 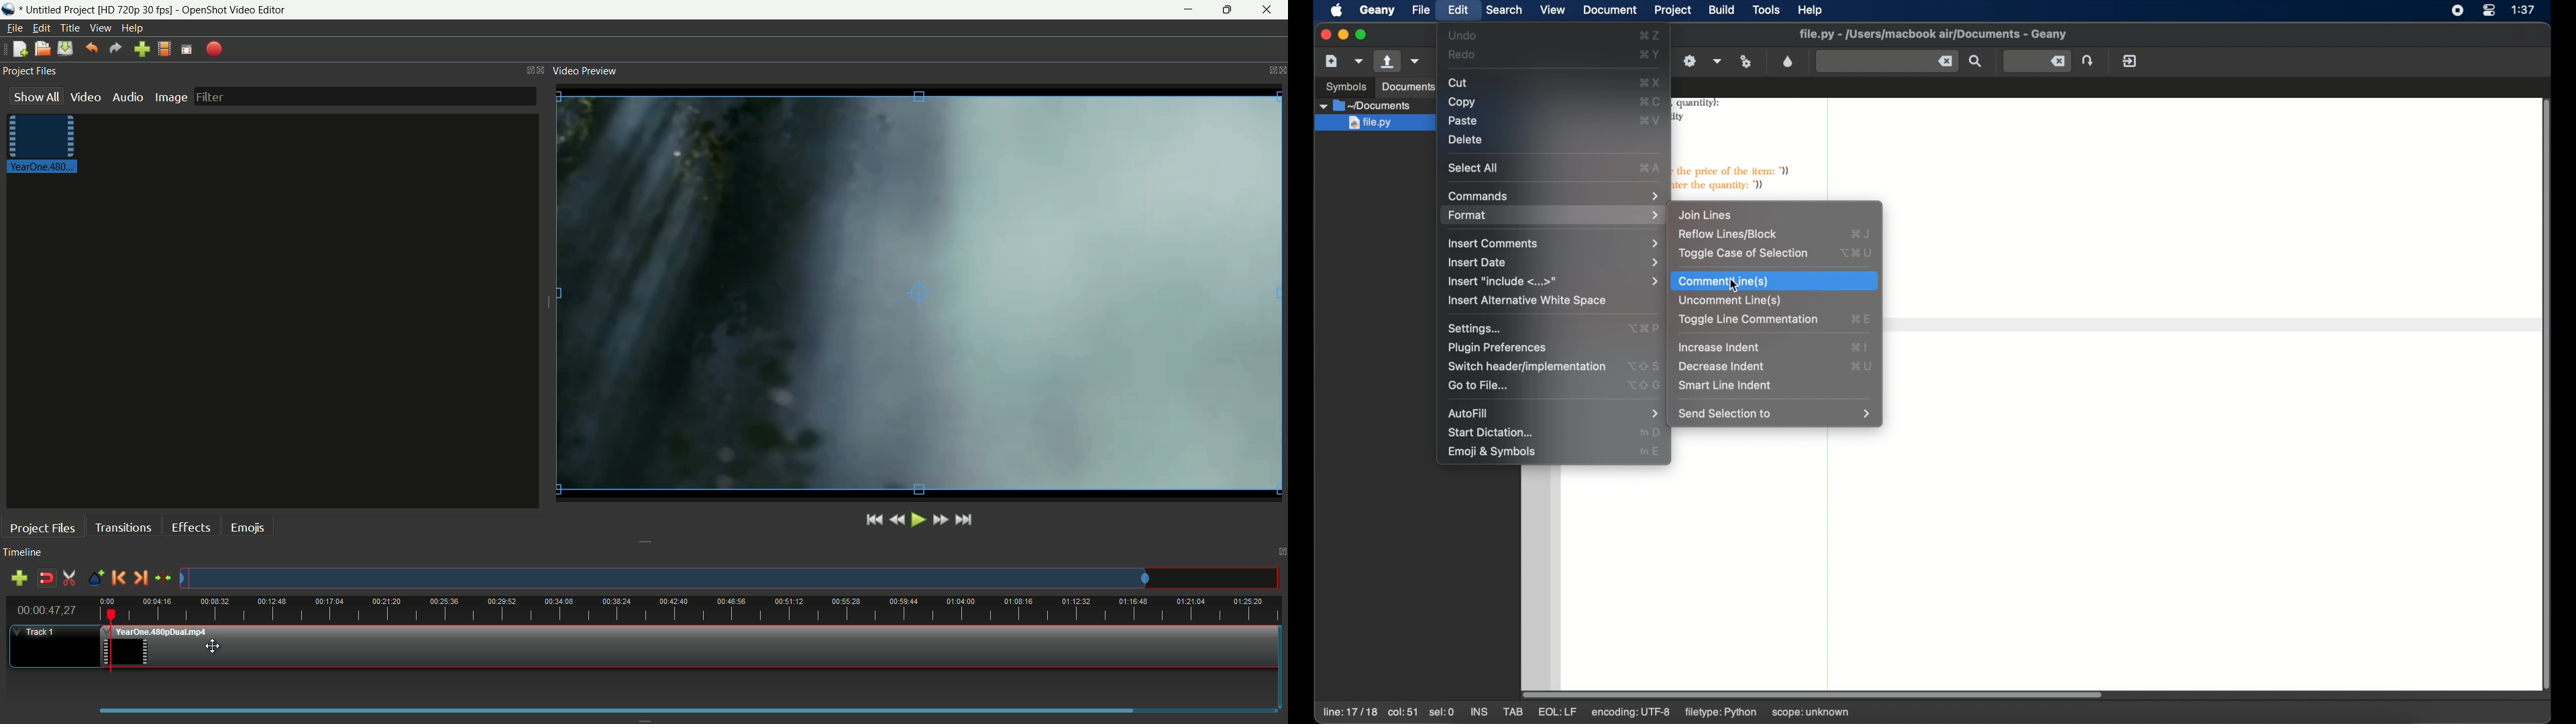 What do you see at coordinates (1481, 385) in the screenshot?
I see `go to file` at bounding box center [1481, 385].